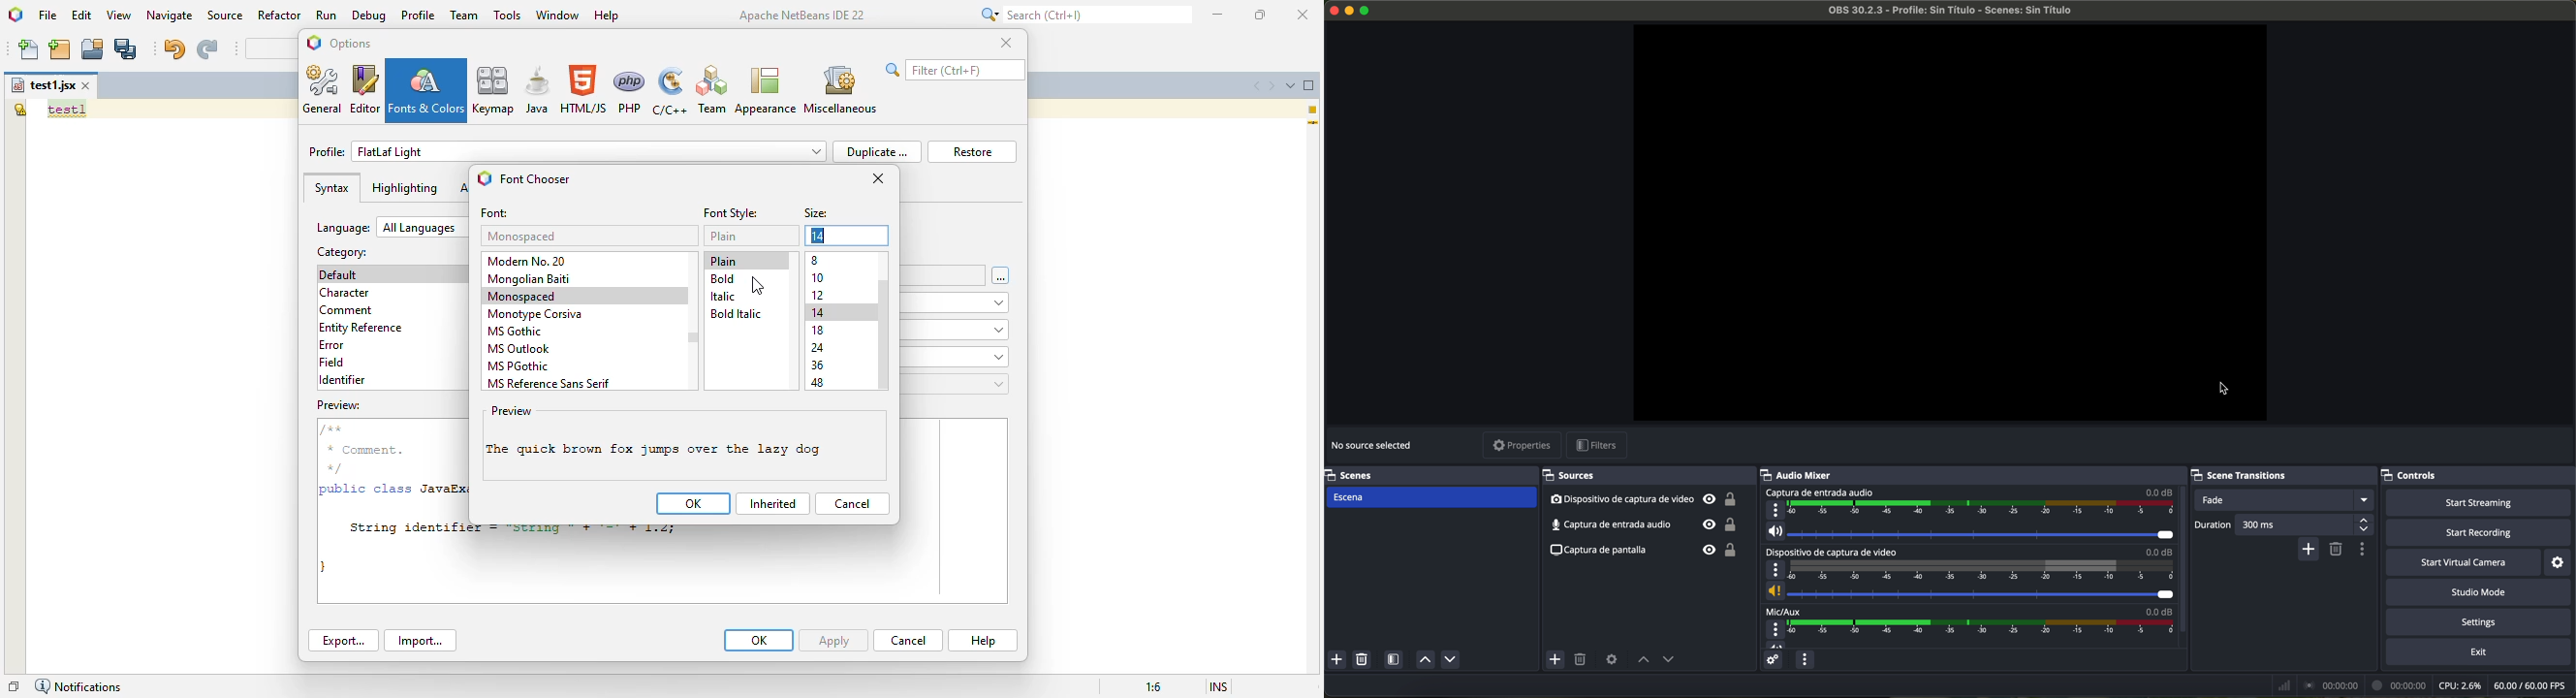 The width and height of the screenshot is (2576, 700). Describe the element at coordinates (332, 363) in the screenshot. I see `field` at that location.